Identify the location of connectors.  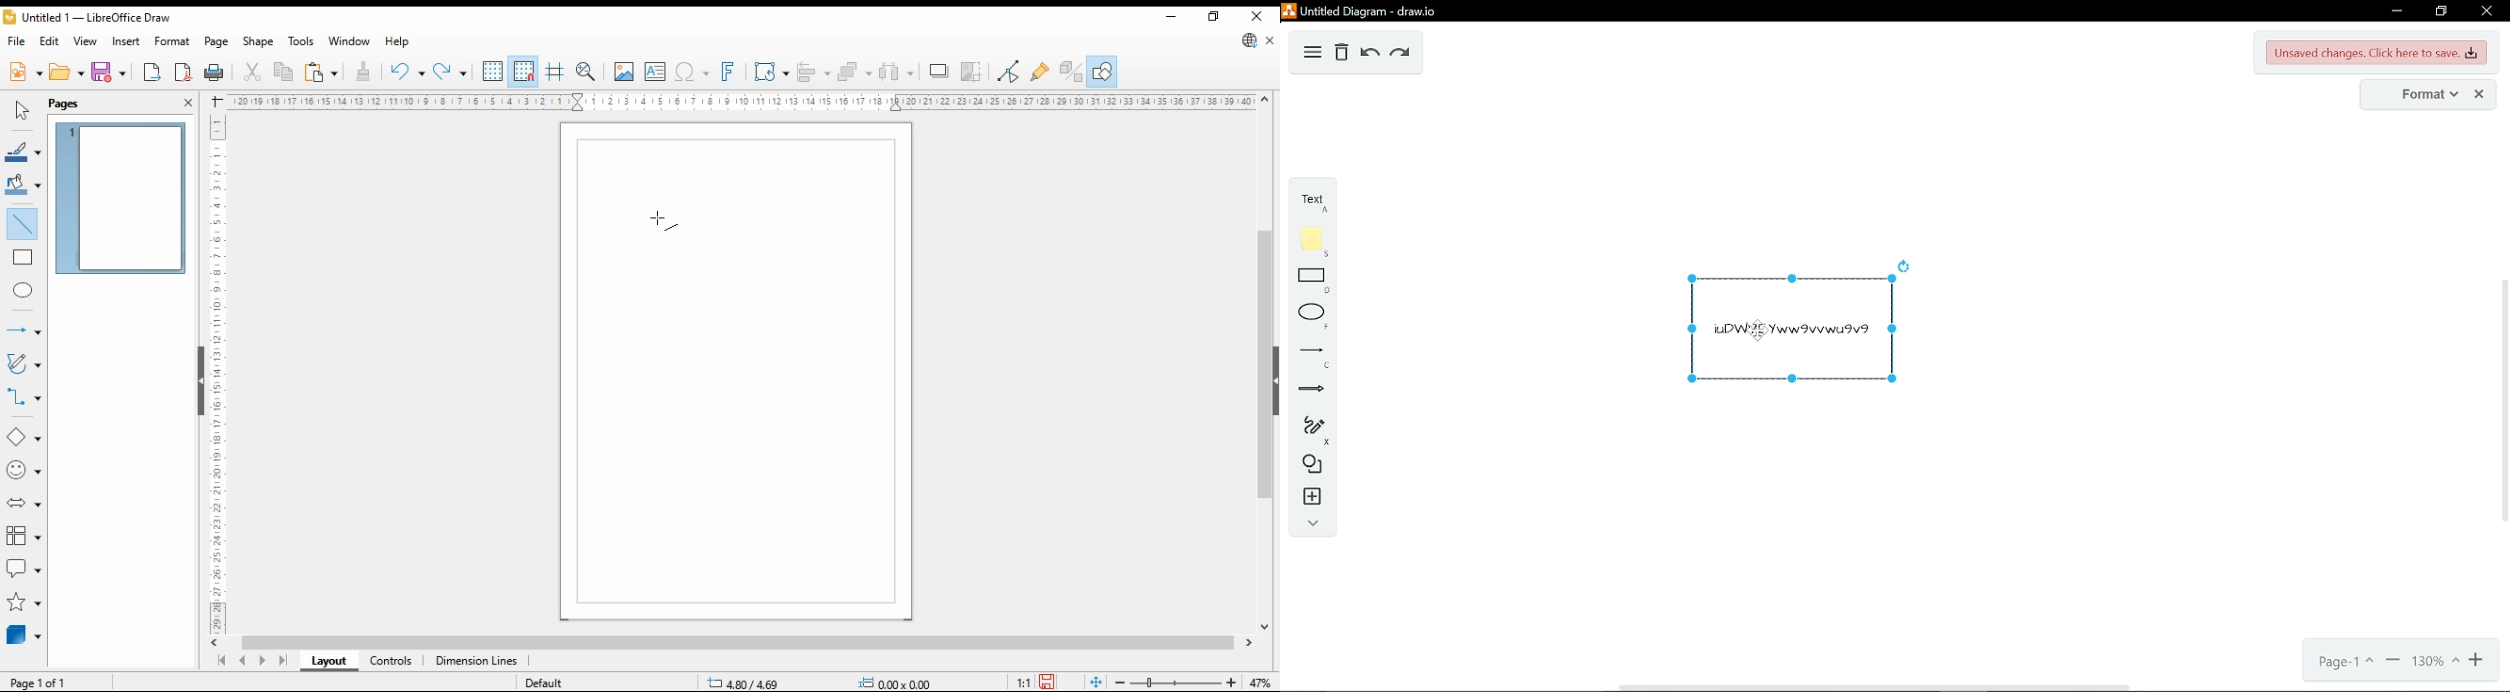
(24, 397).